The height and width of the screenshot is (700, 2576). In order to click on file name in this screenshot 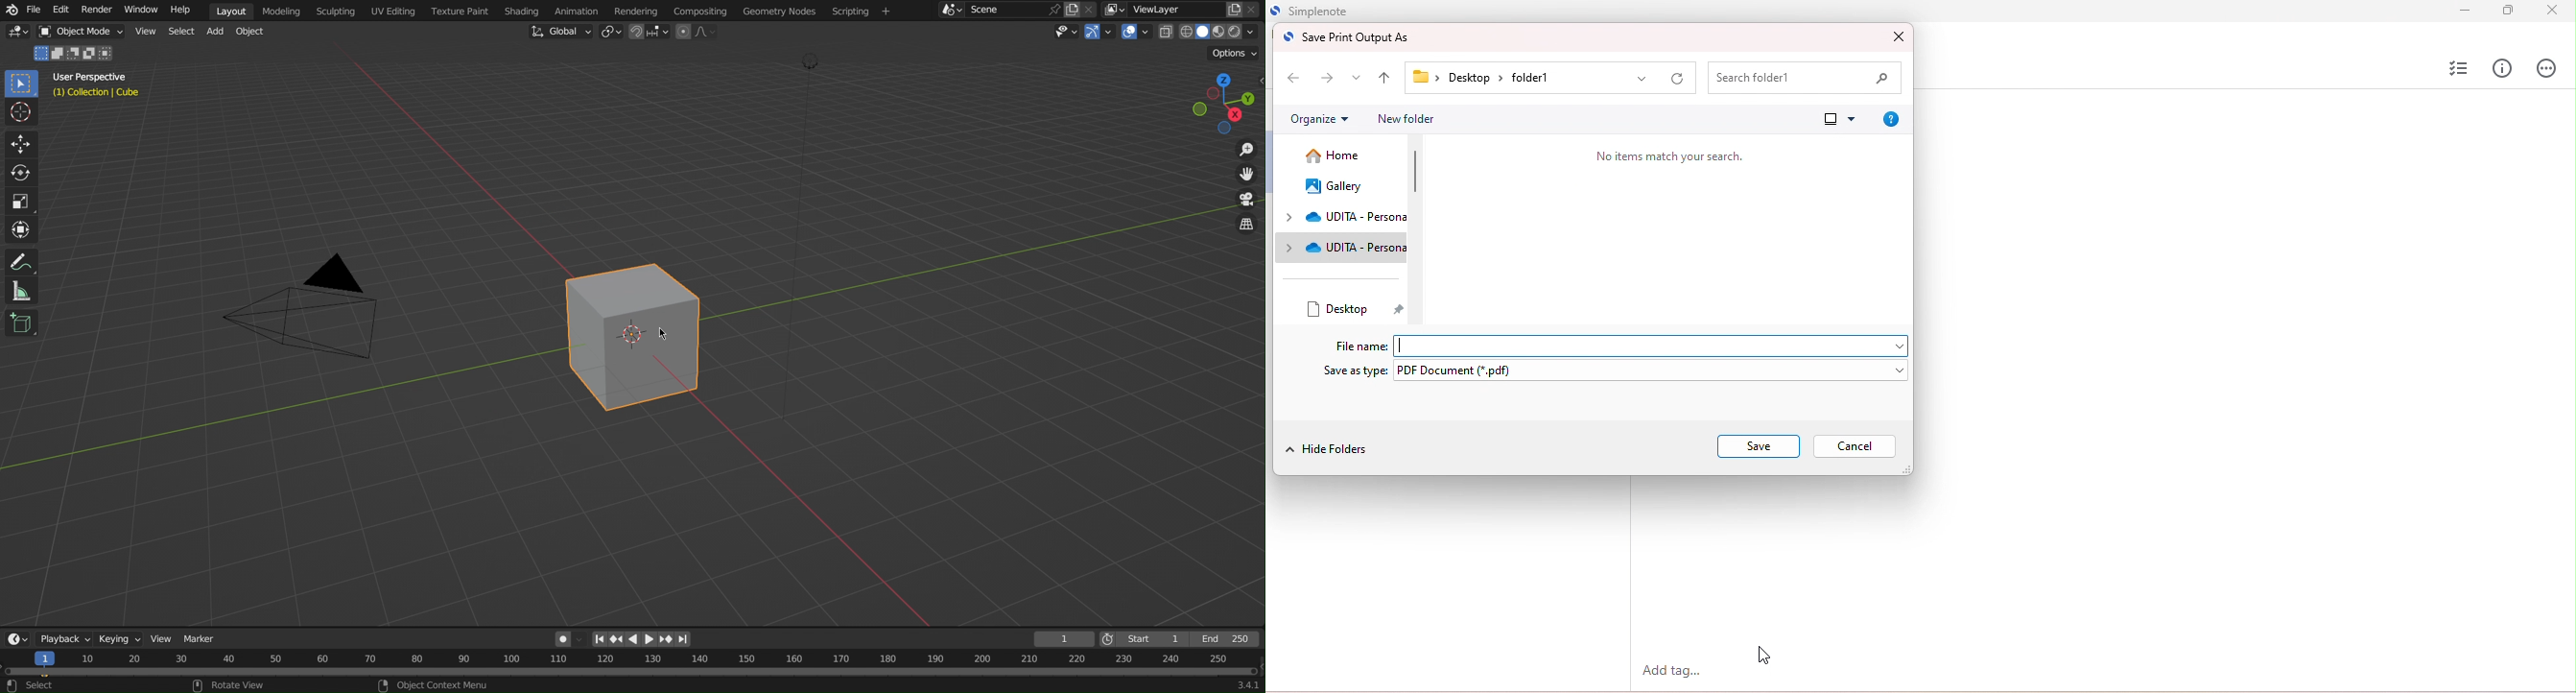, I will do `click(1359, 346)`.